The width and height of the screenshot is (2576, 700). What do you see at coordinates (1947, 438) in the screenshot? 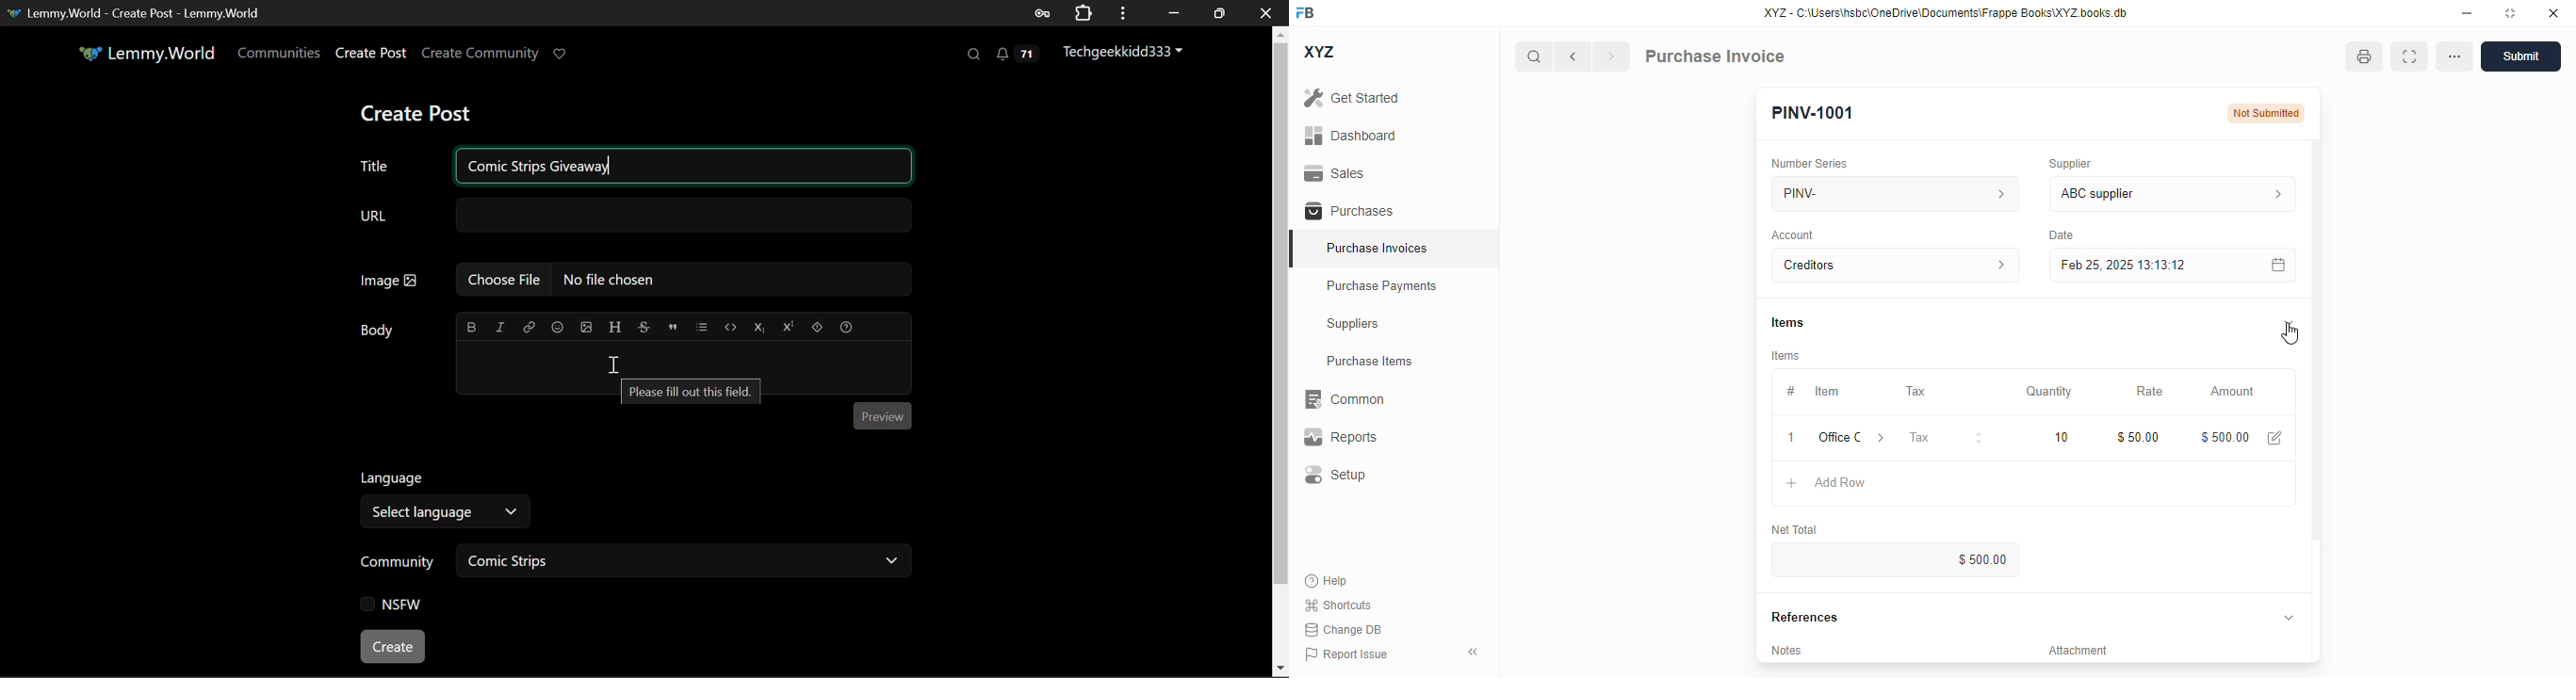
I see `tax` at bounding box center [1947, 438].